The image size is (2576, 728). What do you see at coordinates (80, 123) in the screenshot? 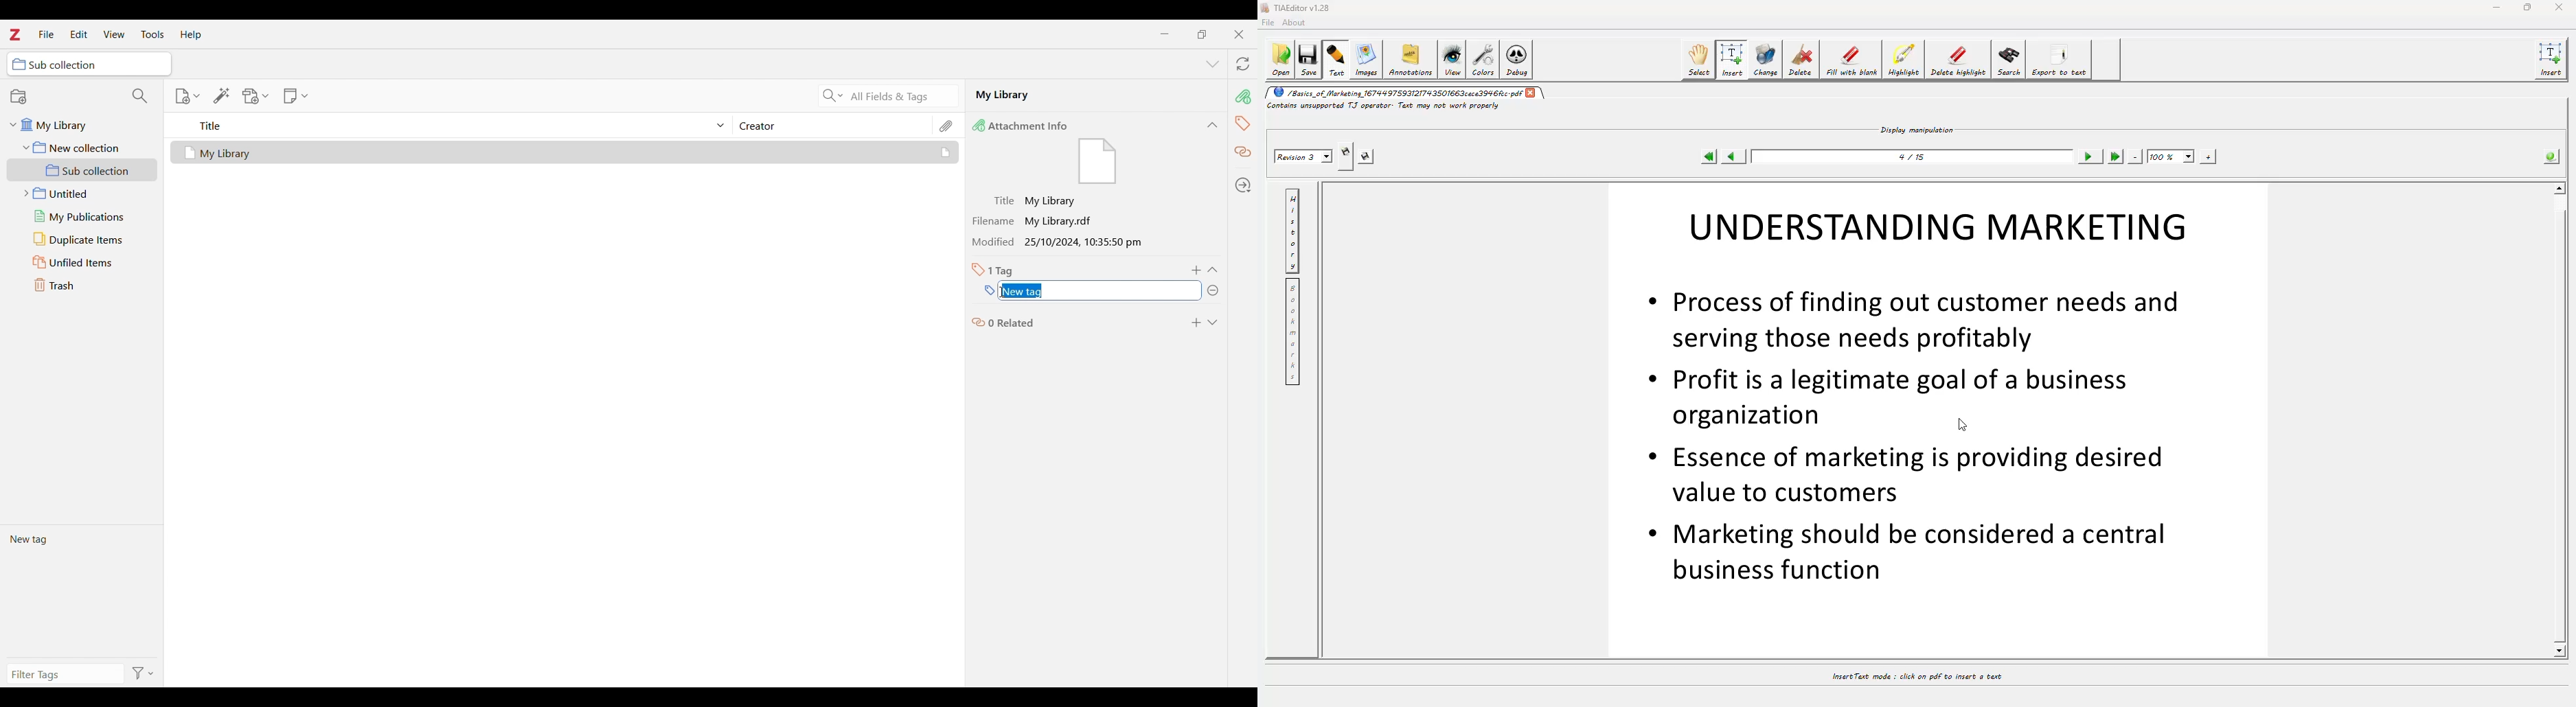
I see `My library folder` at bounding box center [80, 123].